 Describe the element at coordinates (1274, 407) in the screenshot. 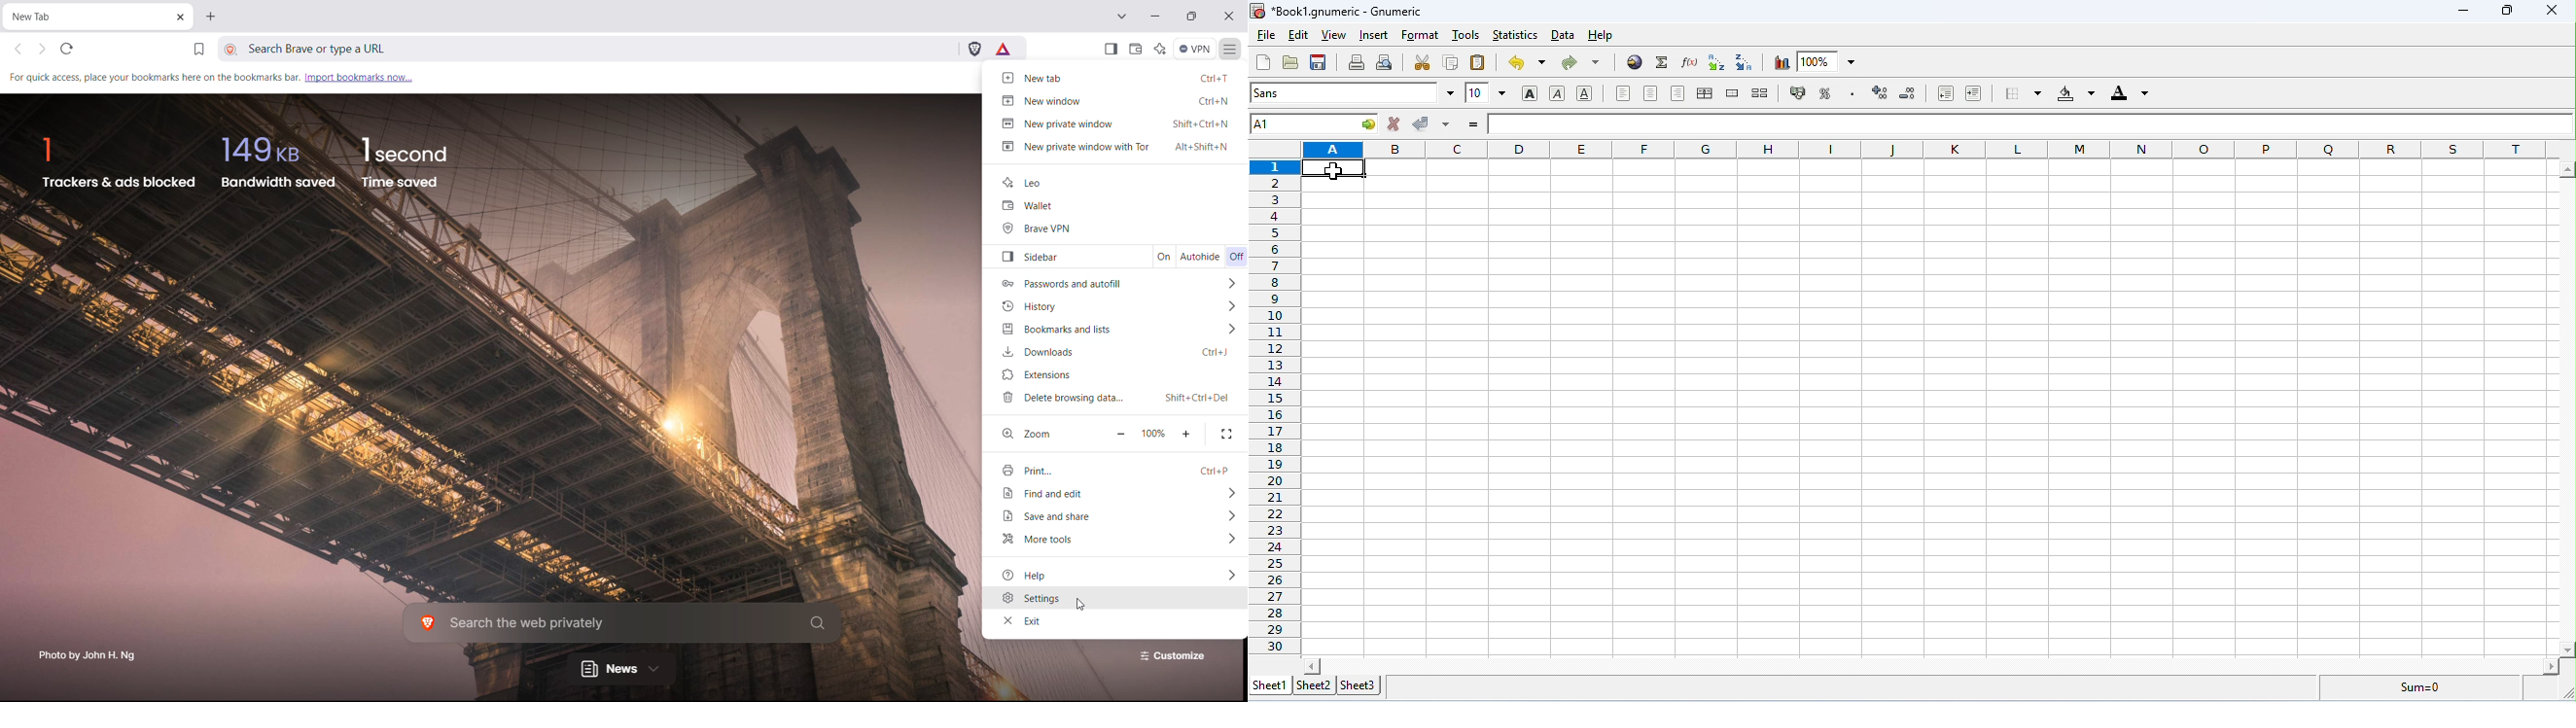

I see `row numbers` at that location.